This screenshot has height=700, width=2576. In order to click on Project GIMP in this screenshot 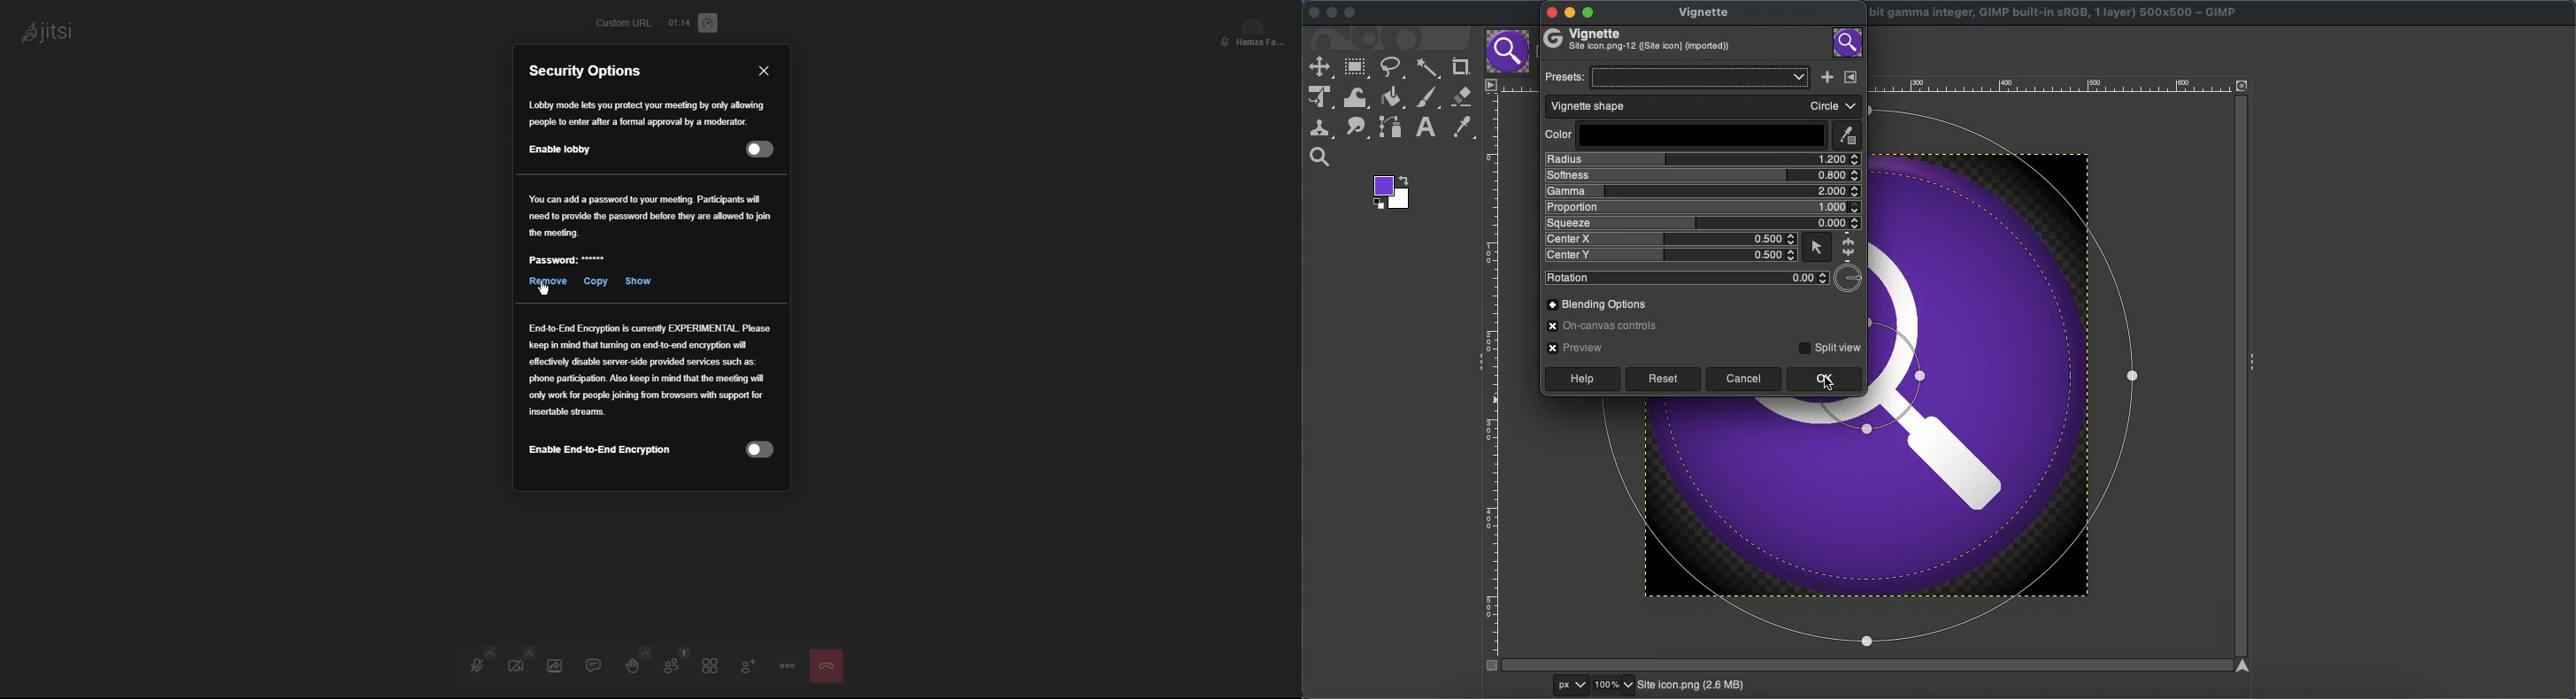, I will do `click(2056, 13)`.